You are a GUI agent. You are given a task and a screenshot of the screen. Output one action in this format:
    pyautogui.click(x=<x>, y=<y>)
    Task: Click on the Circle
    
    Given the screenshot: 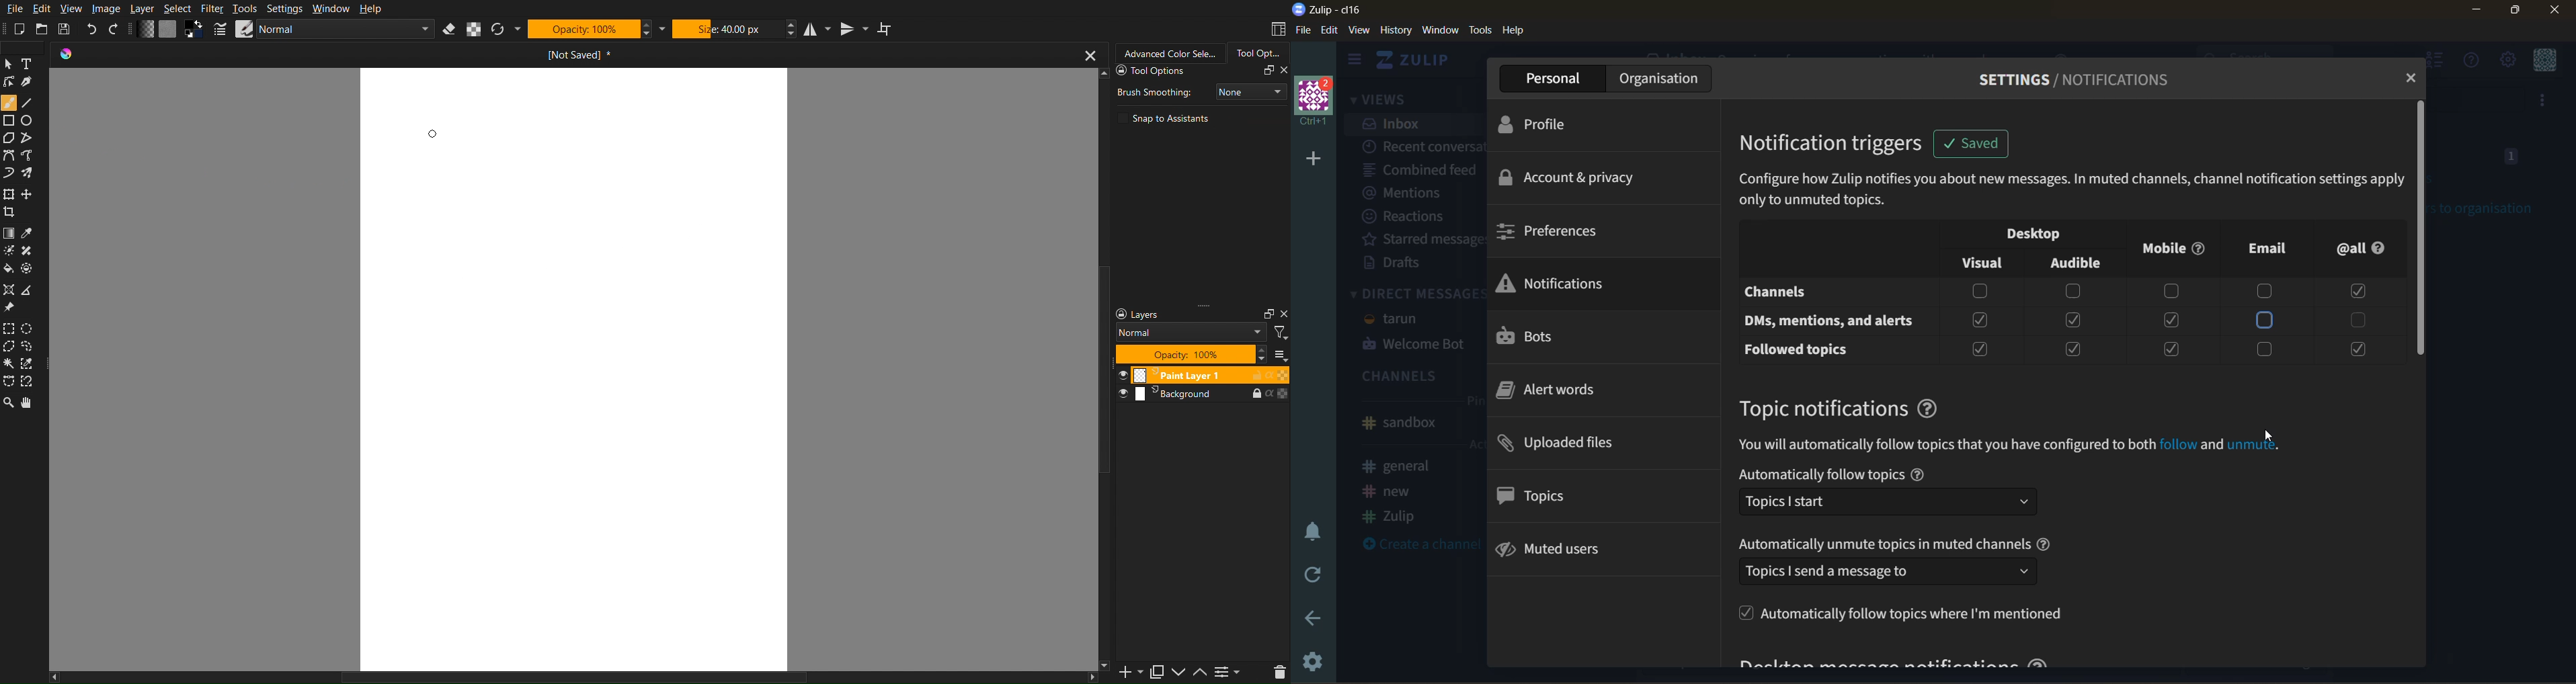 What is the action you would take?
    pyautogui.click(x=30, y=121)
    